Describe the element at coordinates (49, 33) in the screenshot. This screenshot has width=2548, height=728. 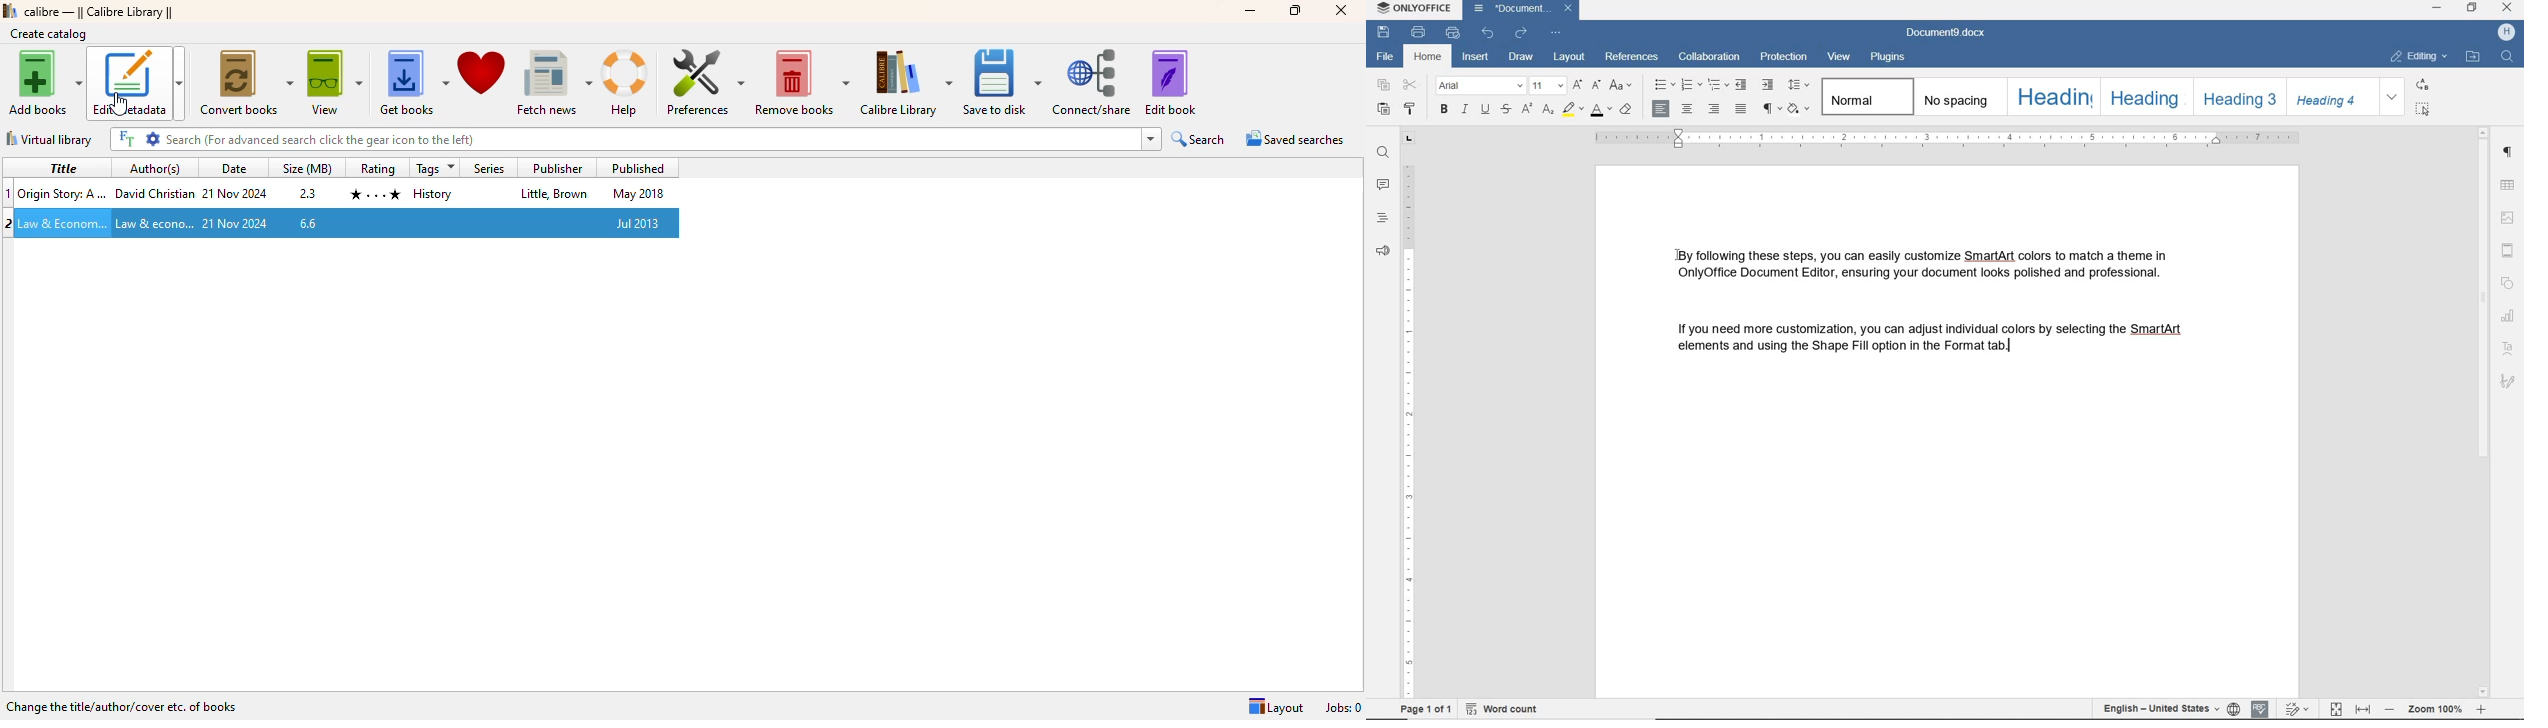
I see `create catalog` at that location.